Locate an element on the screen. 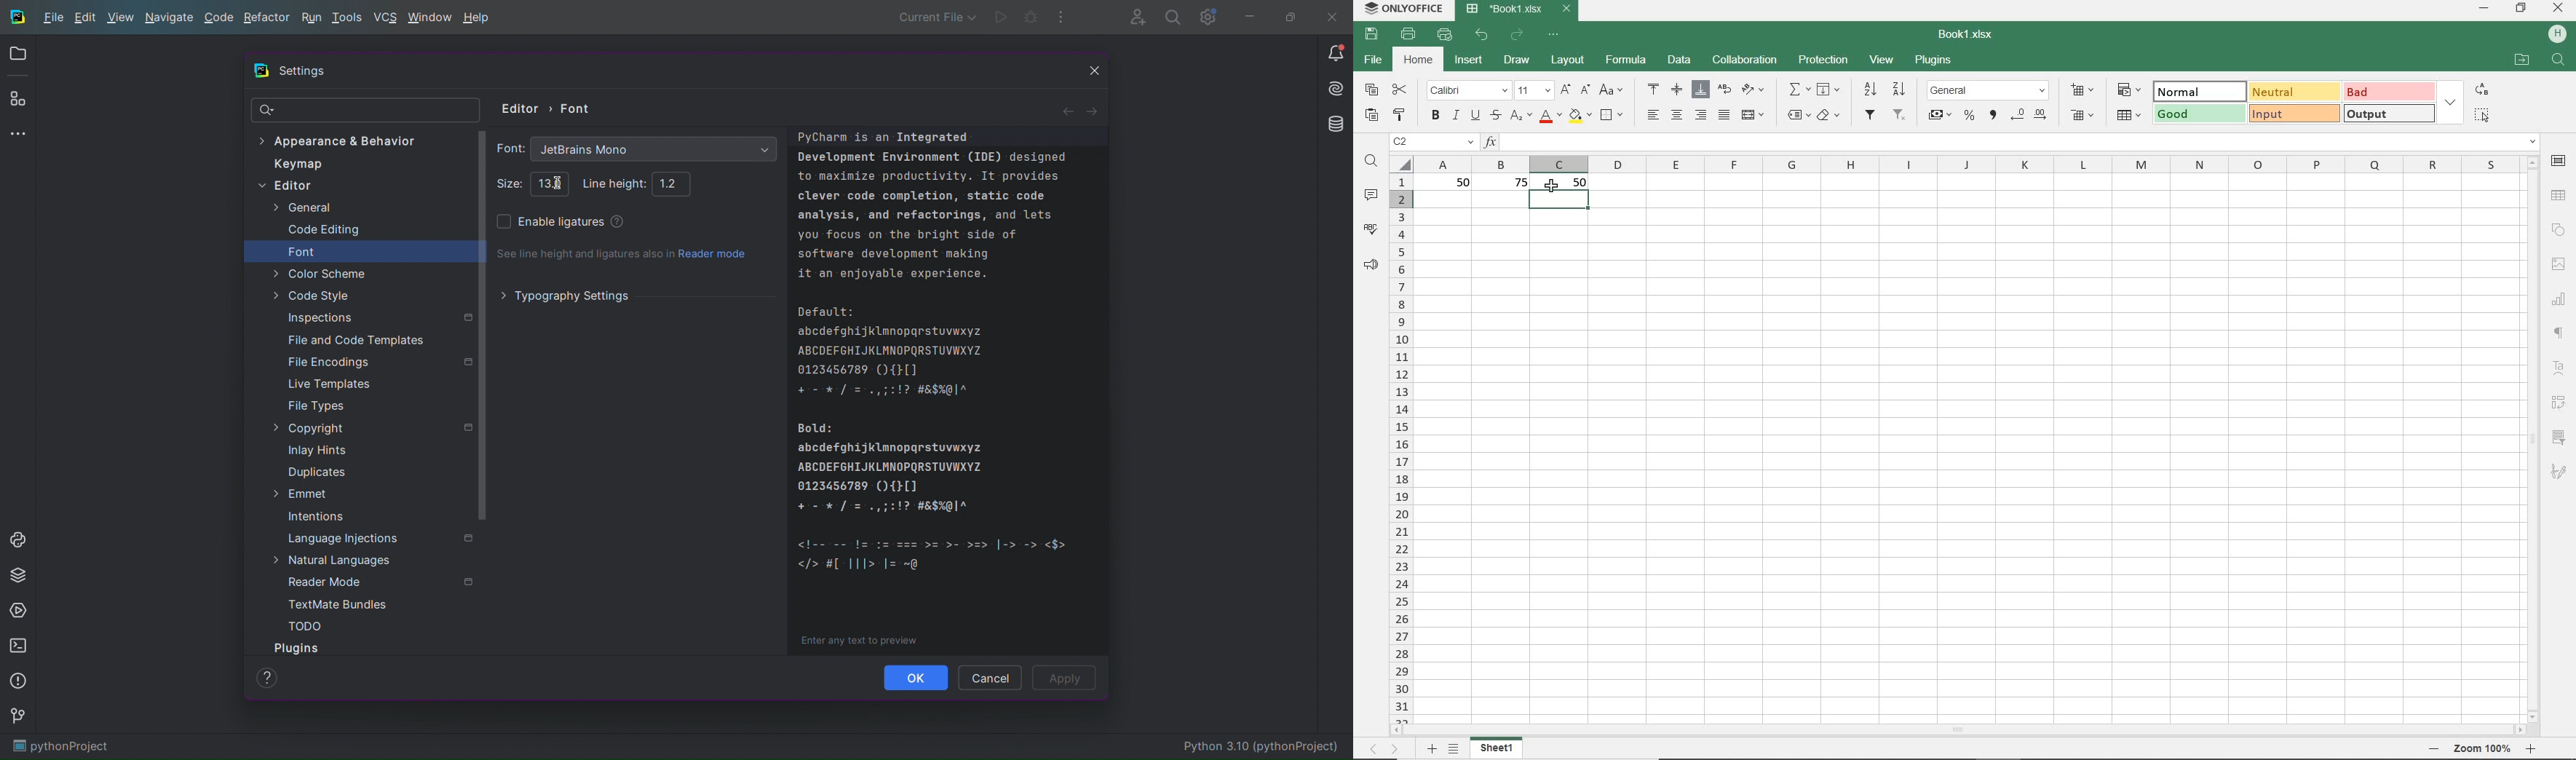 This screenshot has height=784, width=2576. decrement font size is located at coordinates (1585, 89).